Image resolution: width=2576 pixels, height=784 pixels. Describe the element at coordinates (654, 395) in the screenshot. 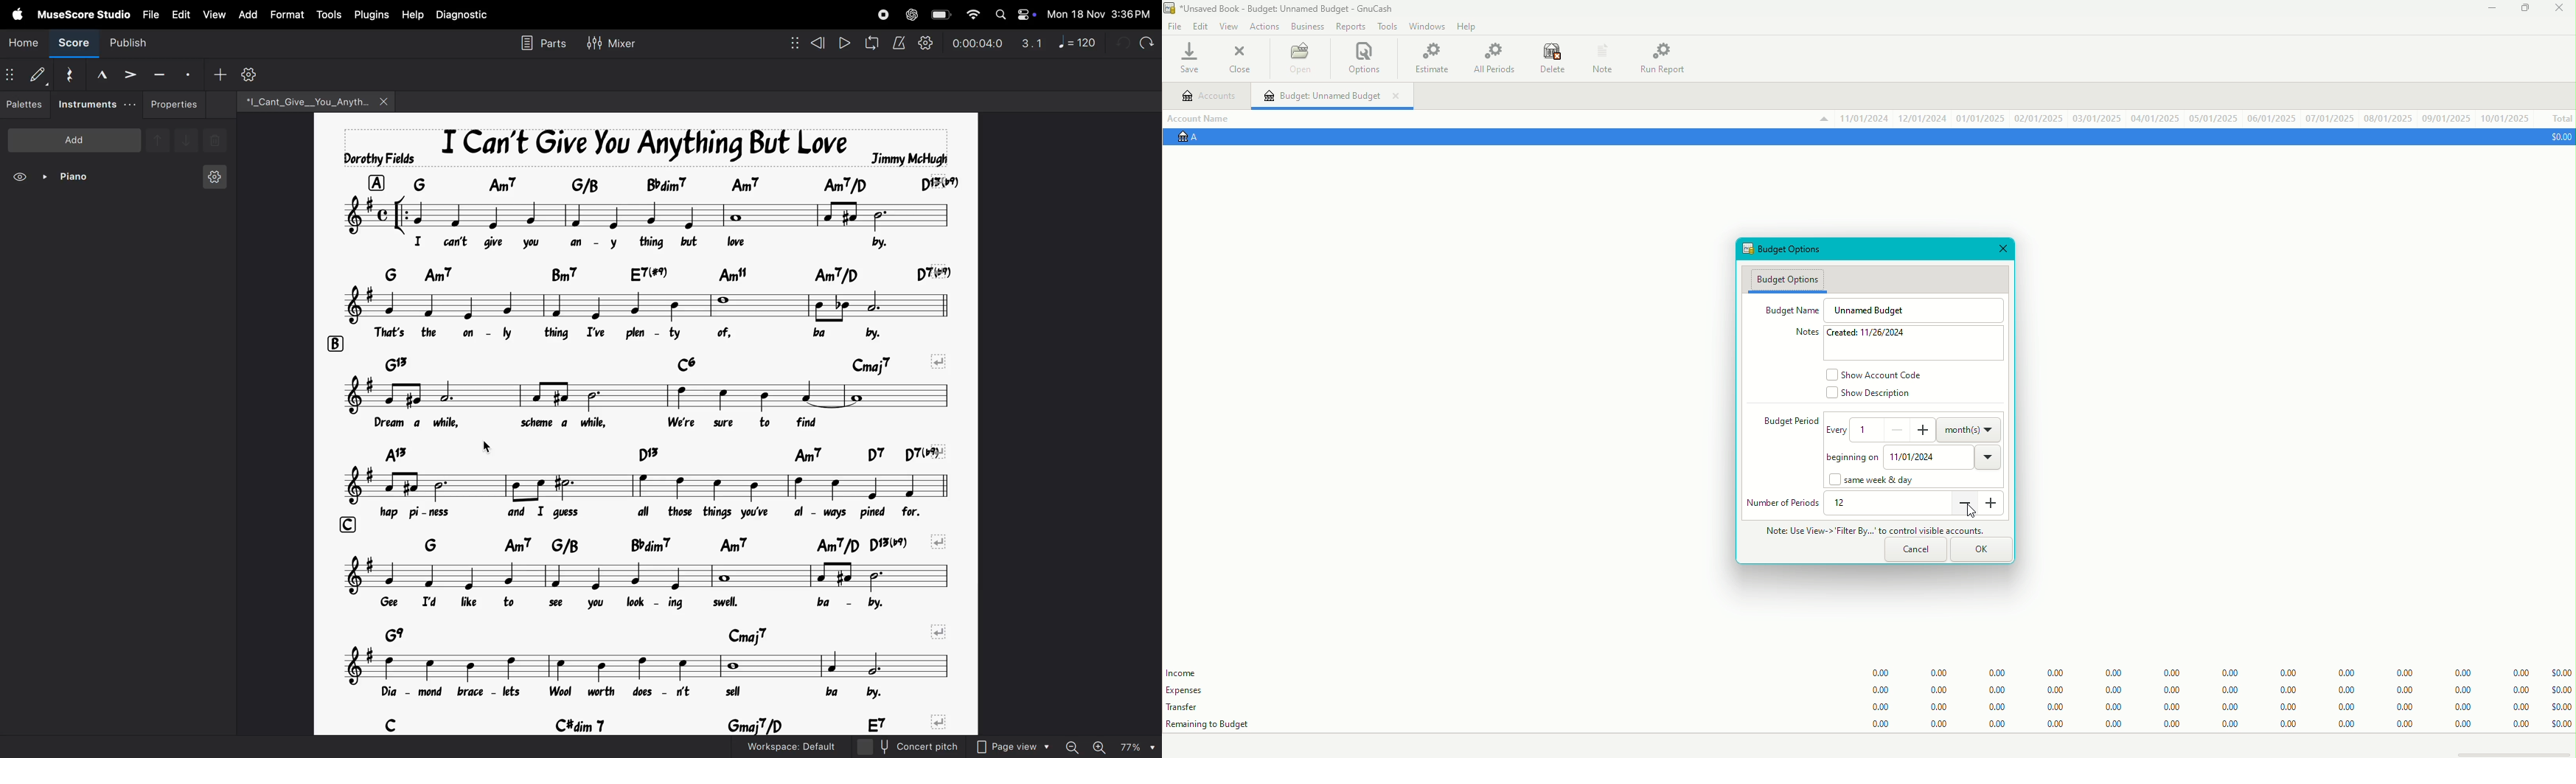

I see `notes` at that location.